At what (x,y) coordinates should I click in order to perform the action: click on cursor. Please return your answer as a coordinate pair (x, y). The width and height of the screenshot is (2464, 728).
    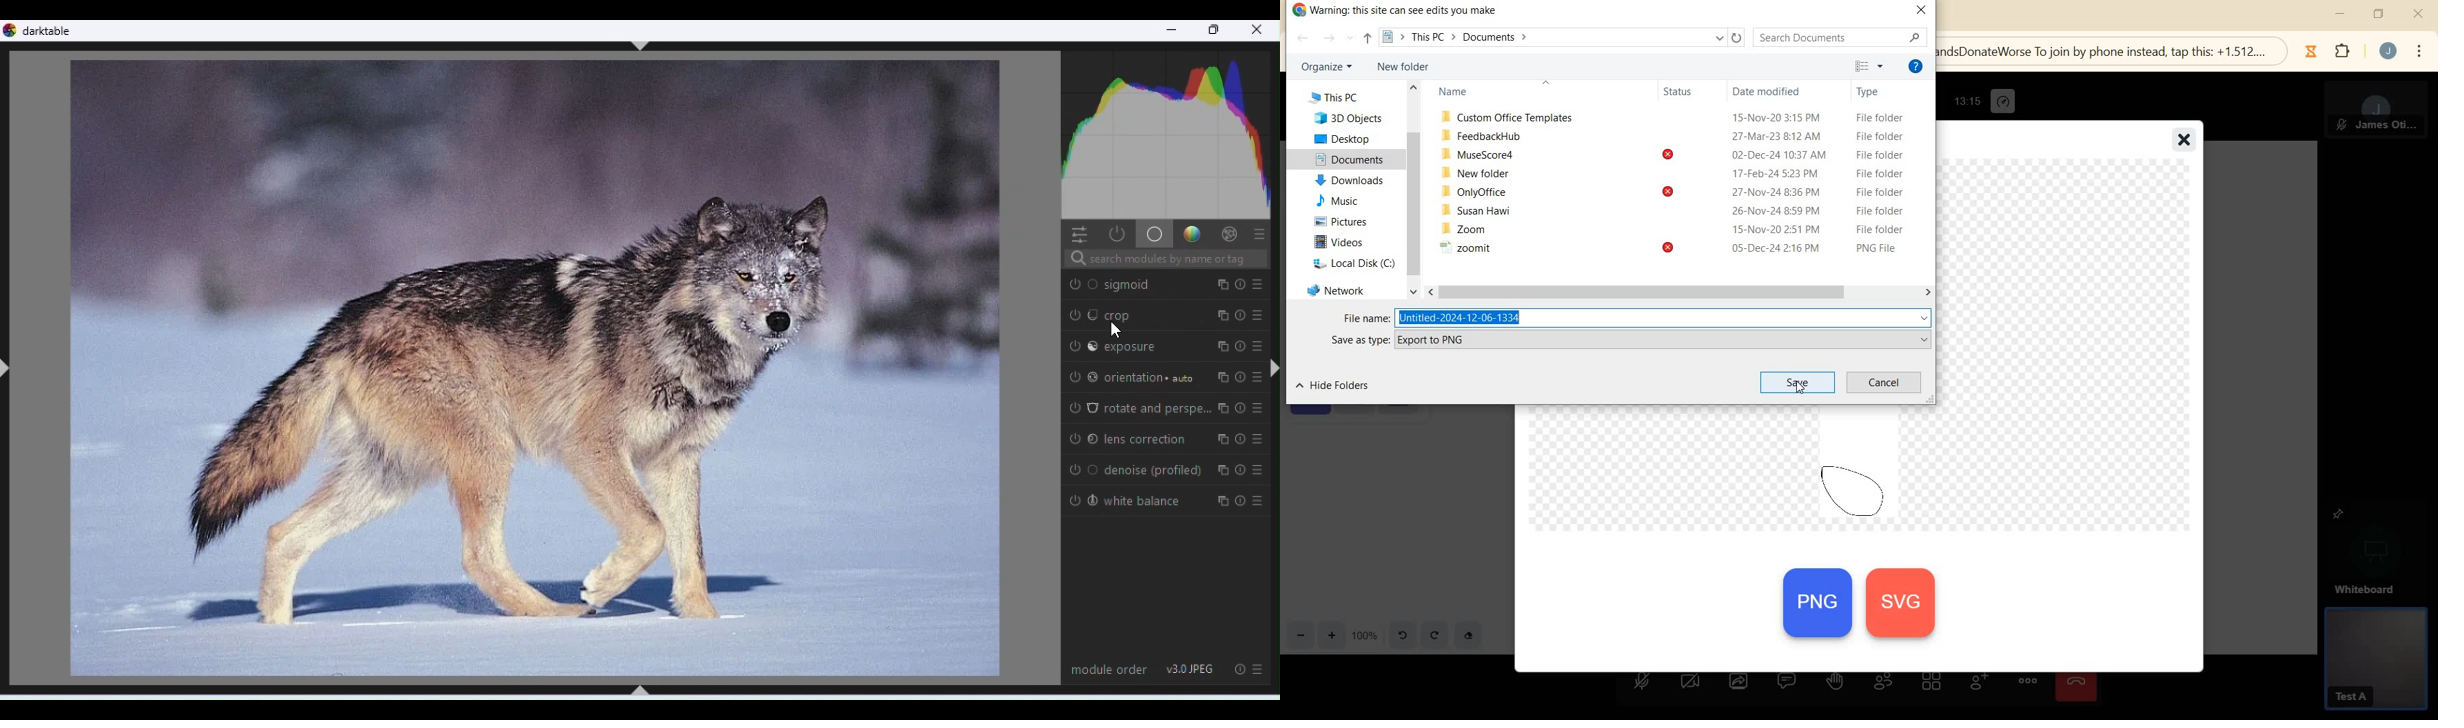
    Looking at the image, I should click on (1116, 331).